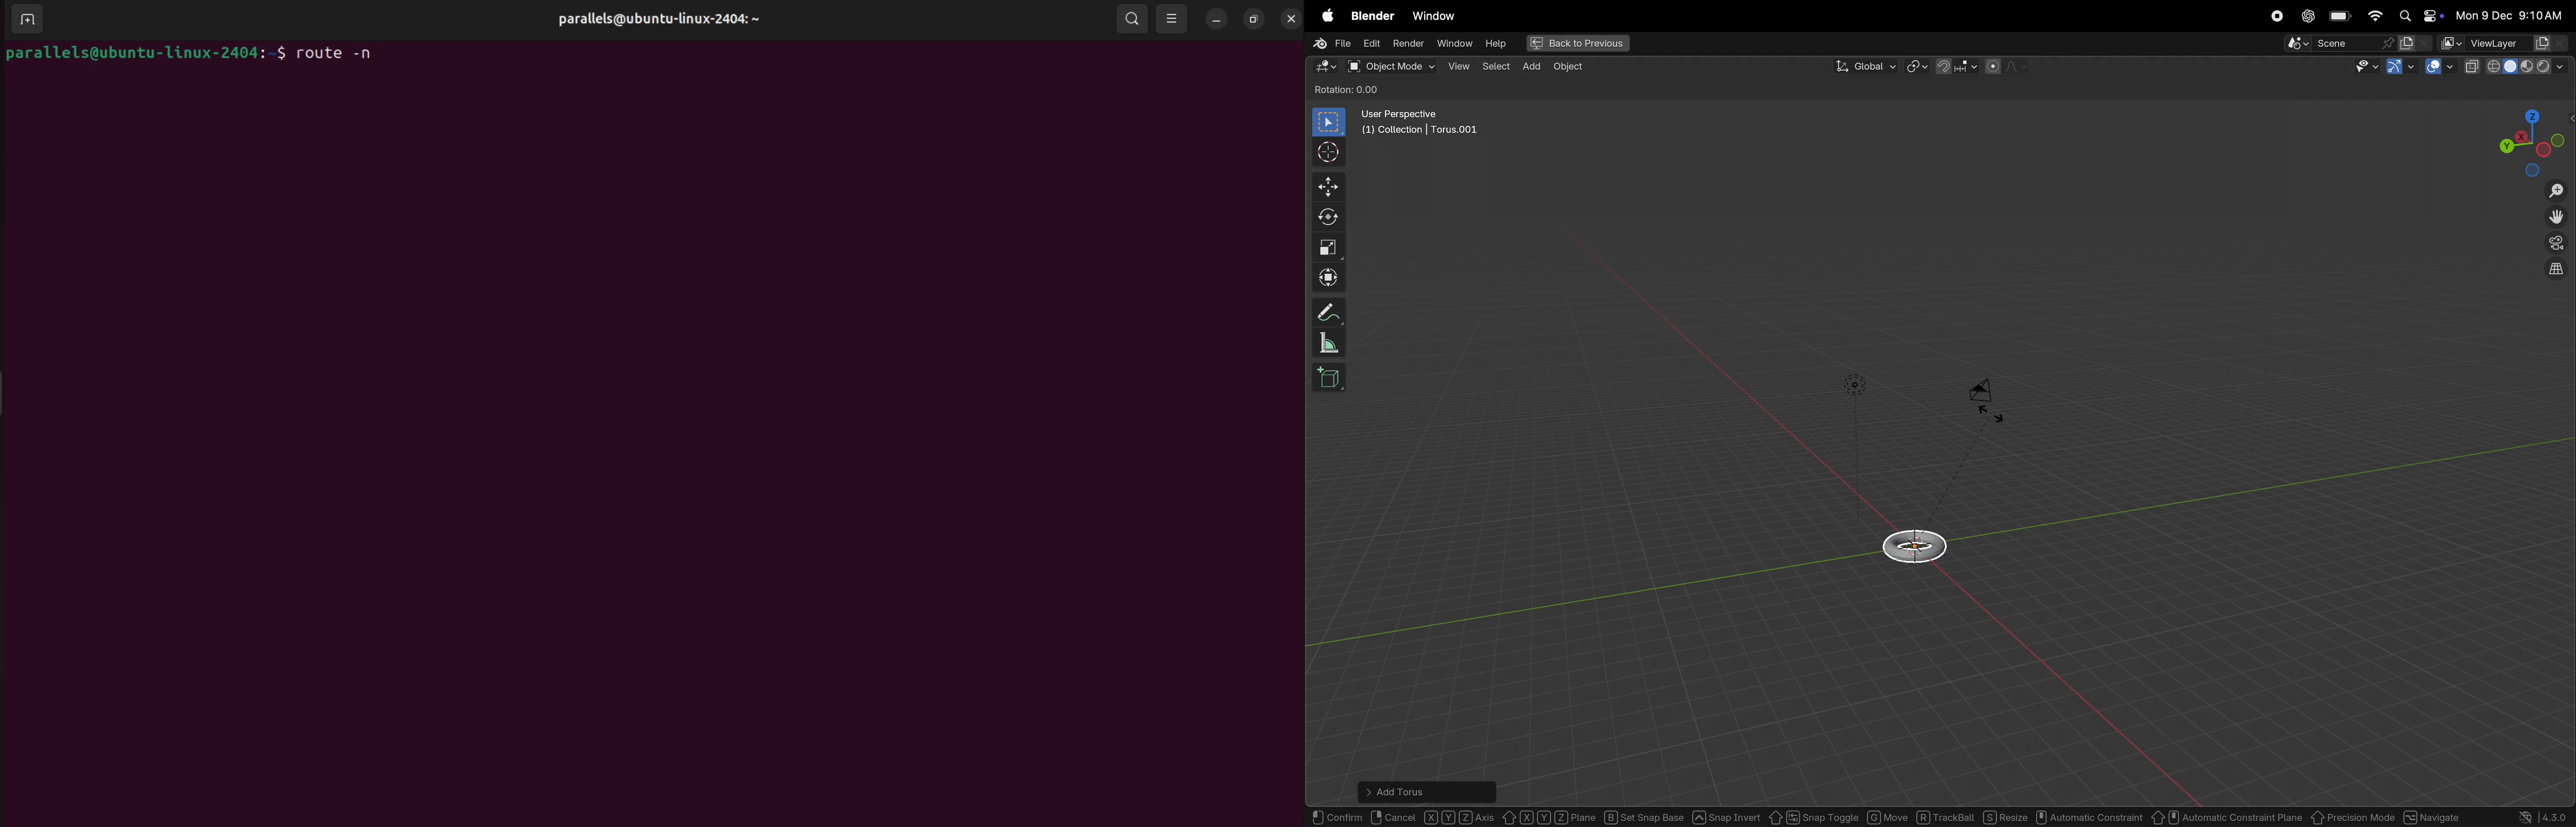 This screenshot has width=2576, height=840. Describe the element at coordinates (1529, 66) in the screenshot. I see `add` at that location.